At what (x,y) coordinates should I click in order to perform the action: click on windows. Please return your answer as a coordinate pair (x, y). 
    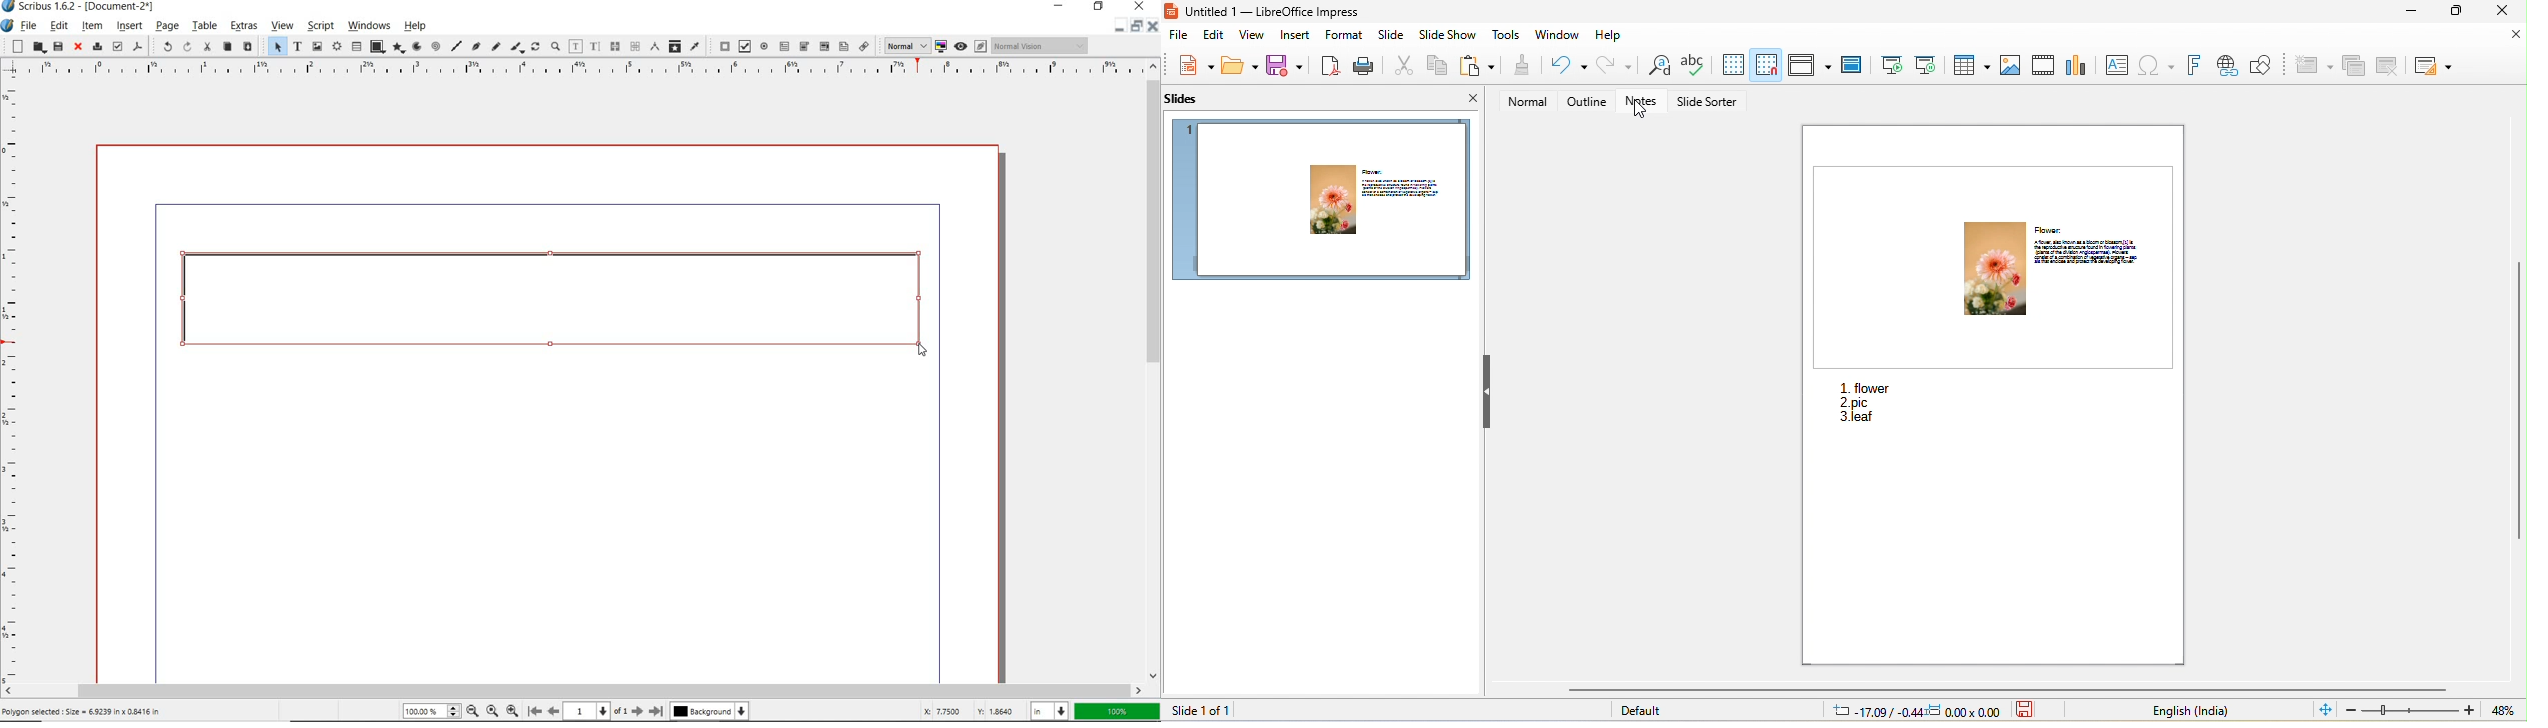
    Looking at the image, I should click on (370, 26).